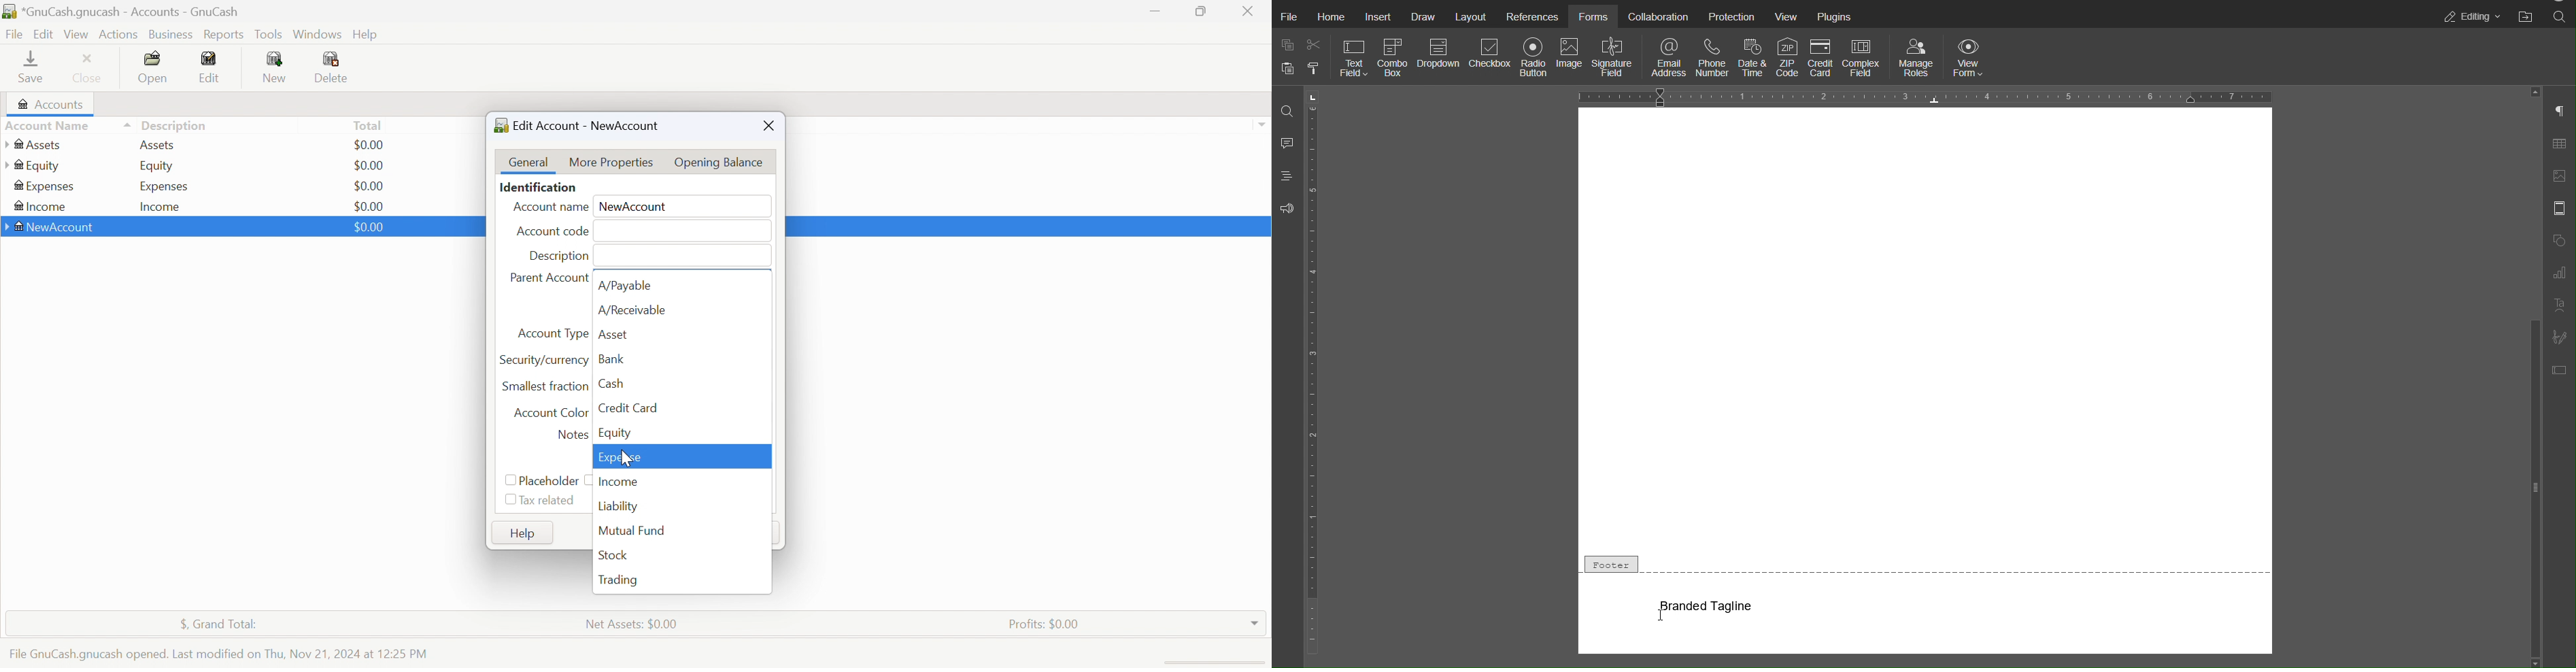 The image size is (2576, 672). Describe the element at coordinates (335, 69) in the screenshot. I see `Delete` at that location.